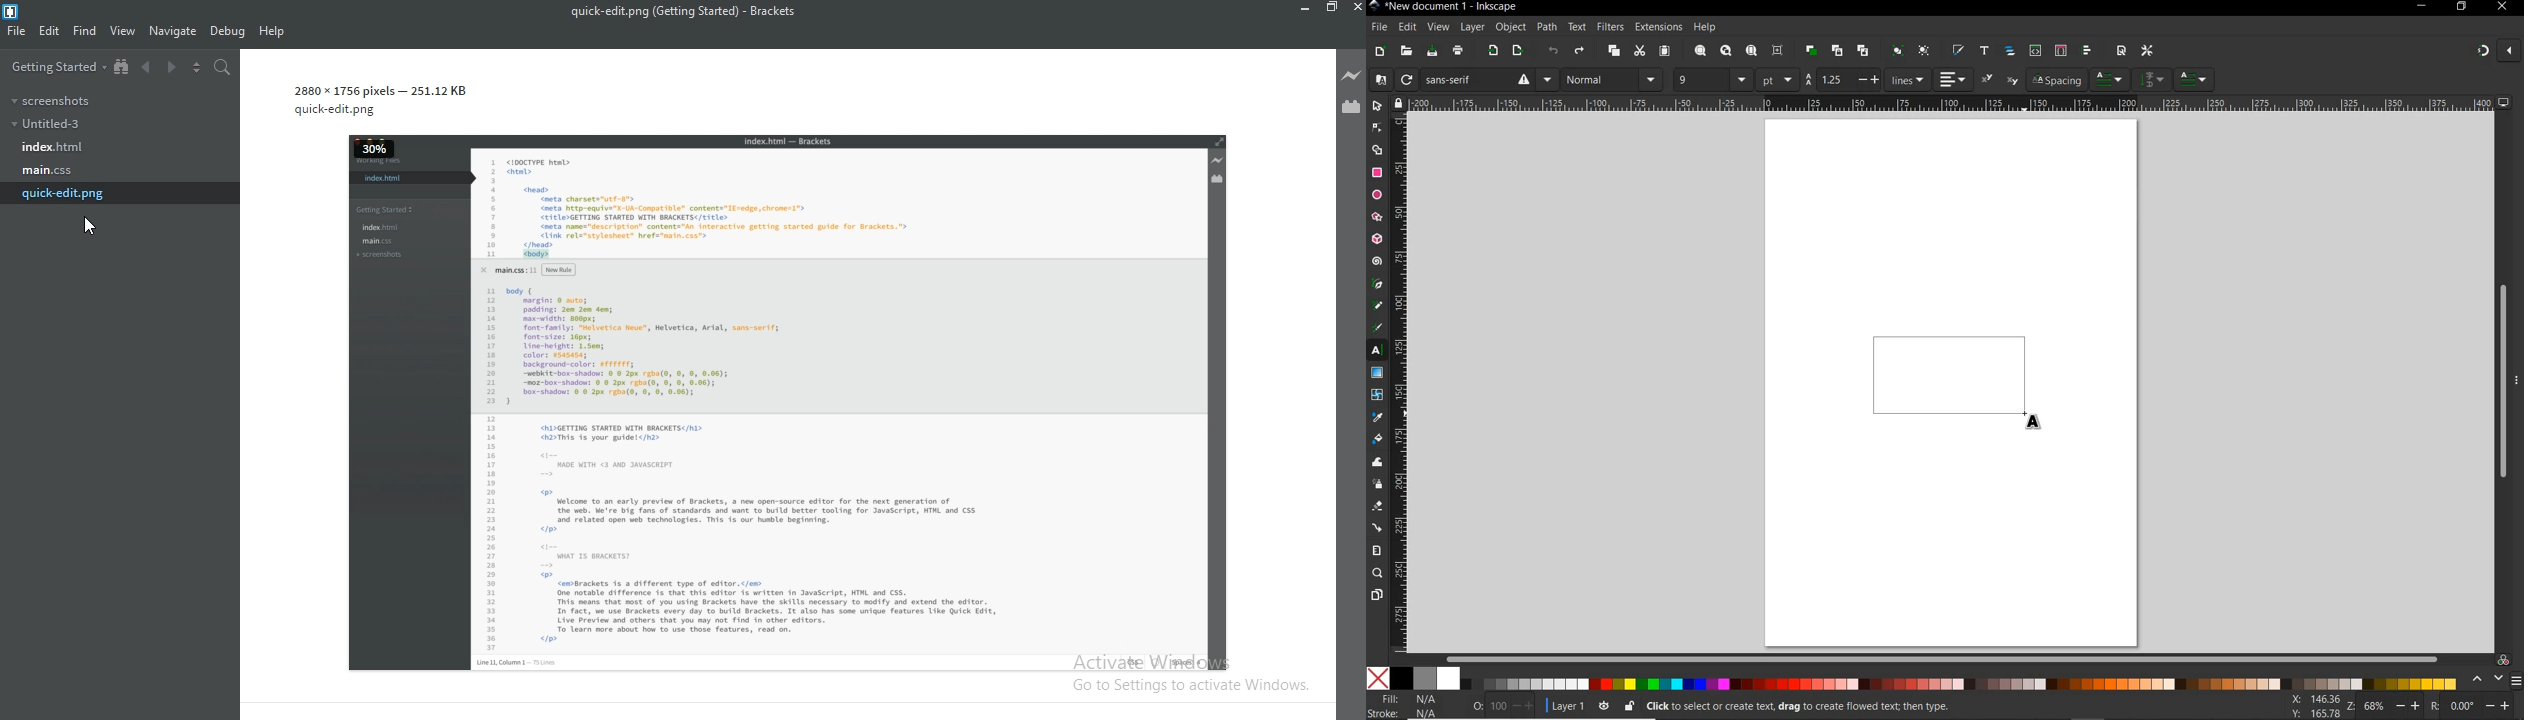  What do you see at coordinates (148, 69) in the screenshot?
I see `backward` at bounding box center [148, 69].